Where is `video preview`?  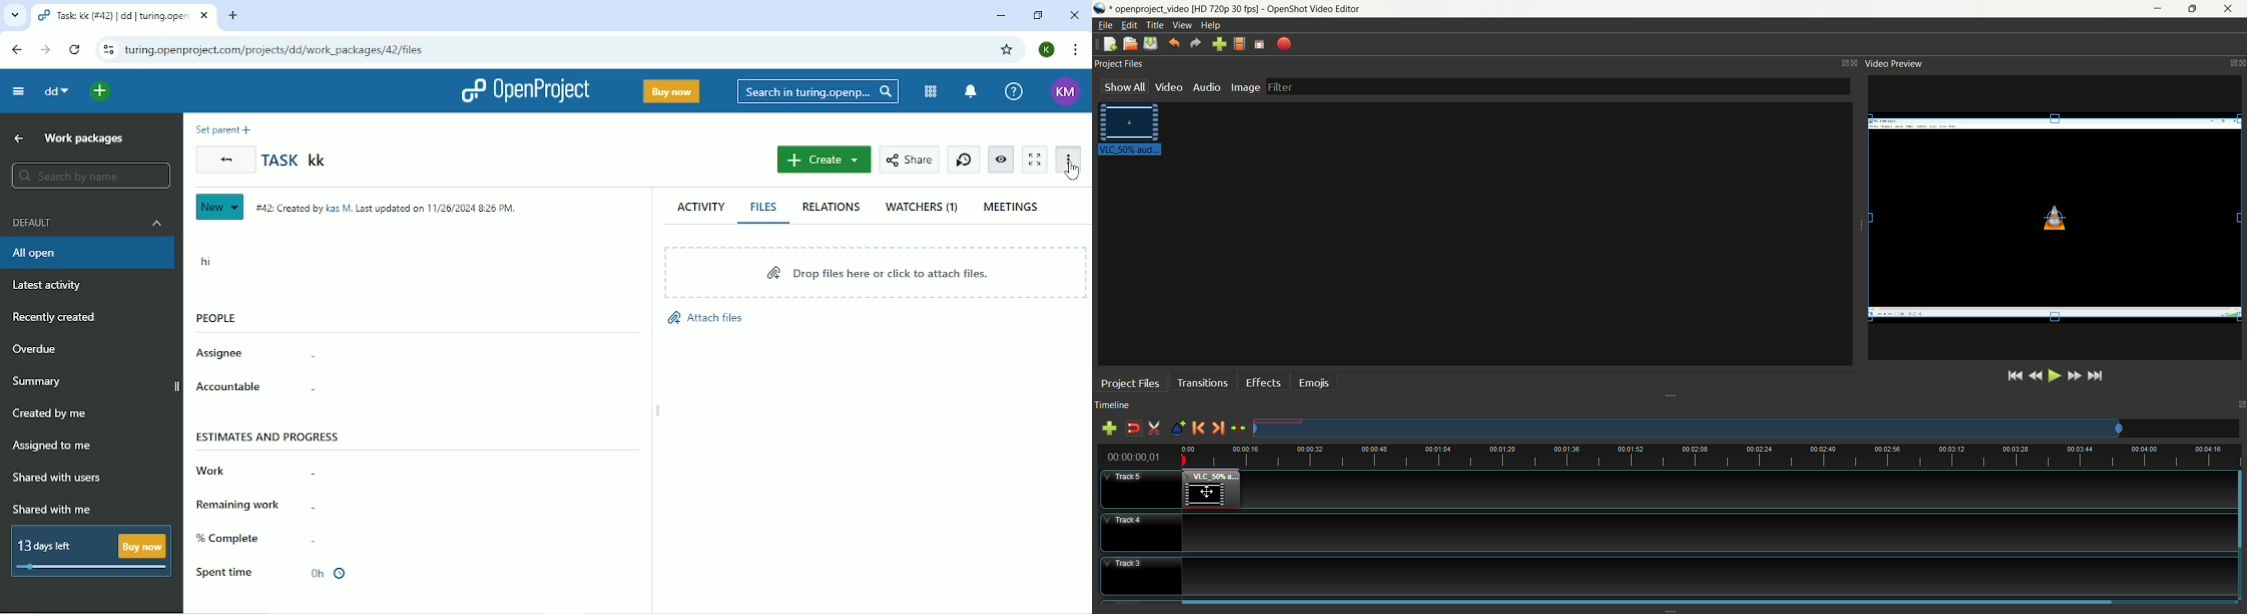 video preview is located at coordinates (1899, 64).